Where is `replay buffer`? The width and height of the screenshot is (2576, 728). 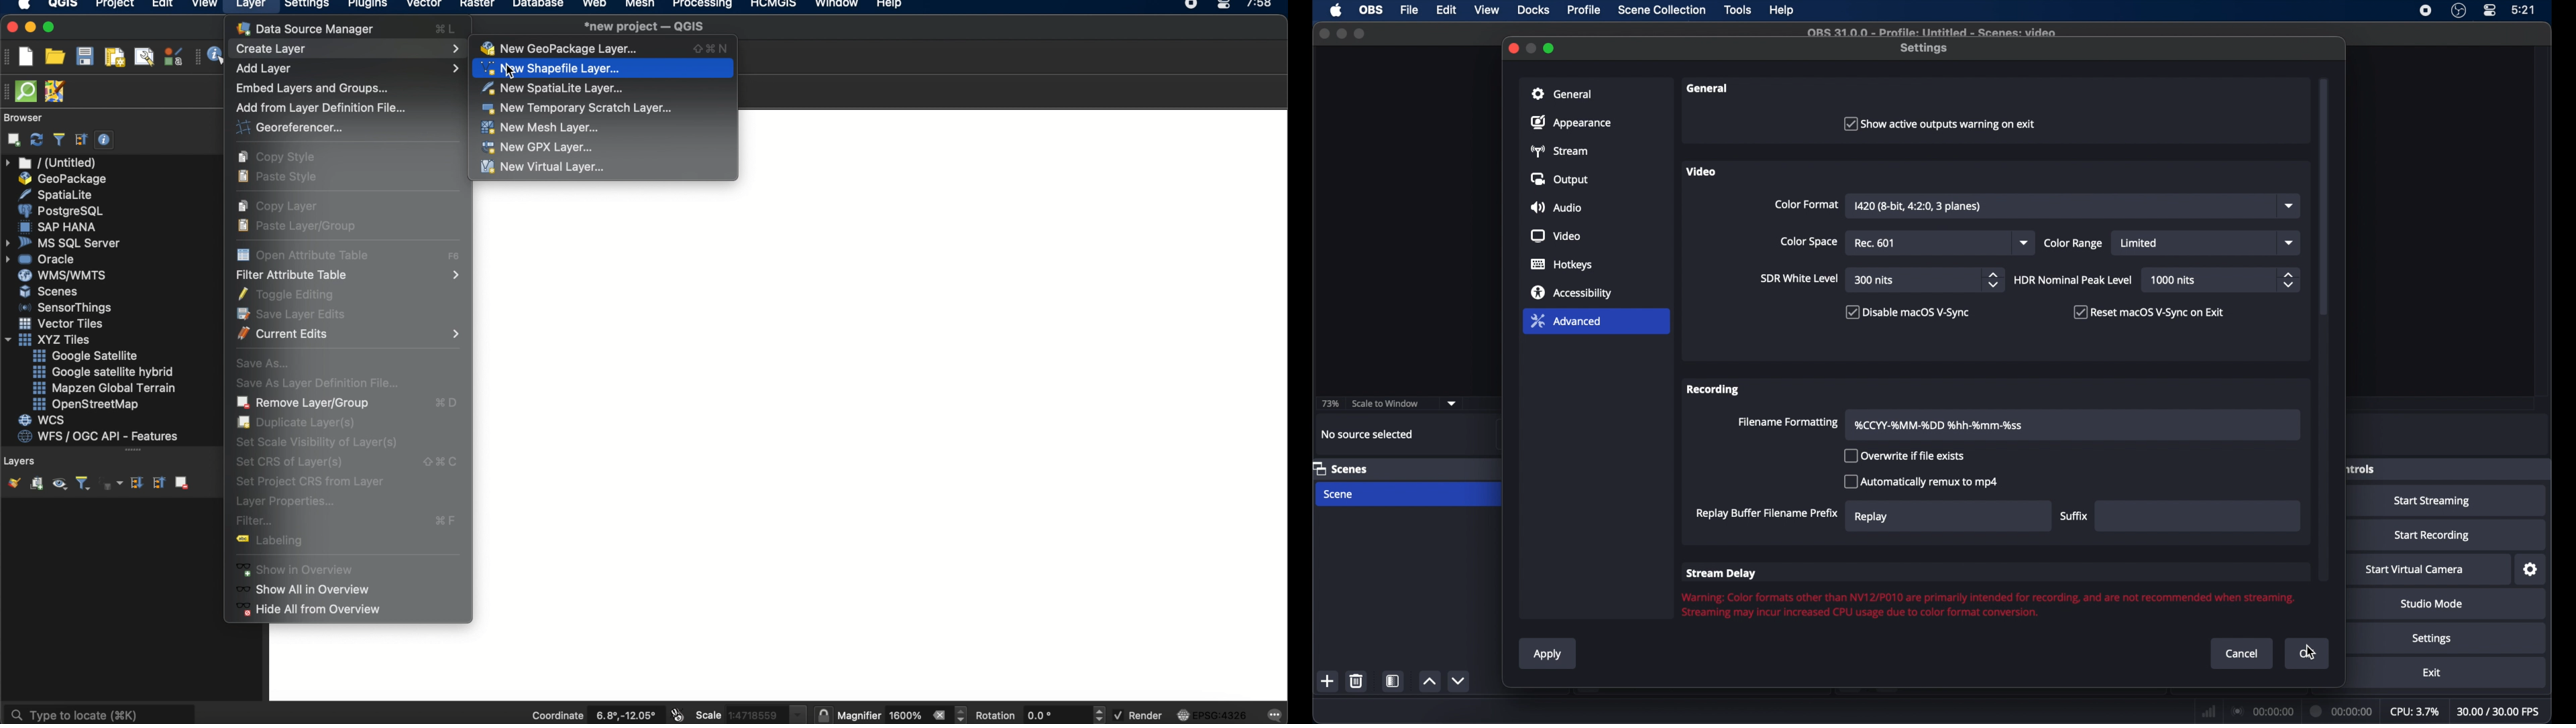
replay buffer is located at coordinates (1768, 514).